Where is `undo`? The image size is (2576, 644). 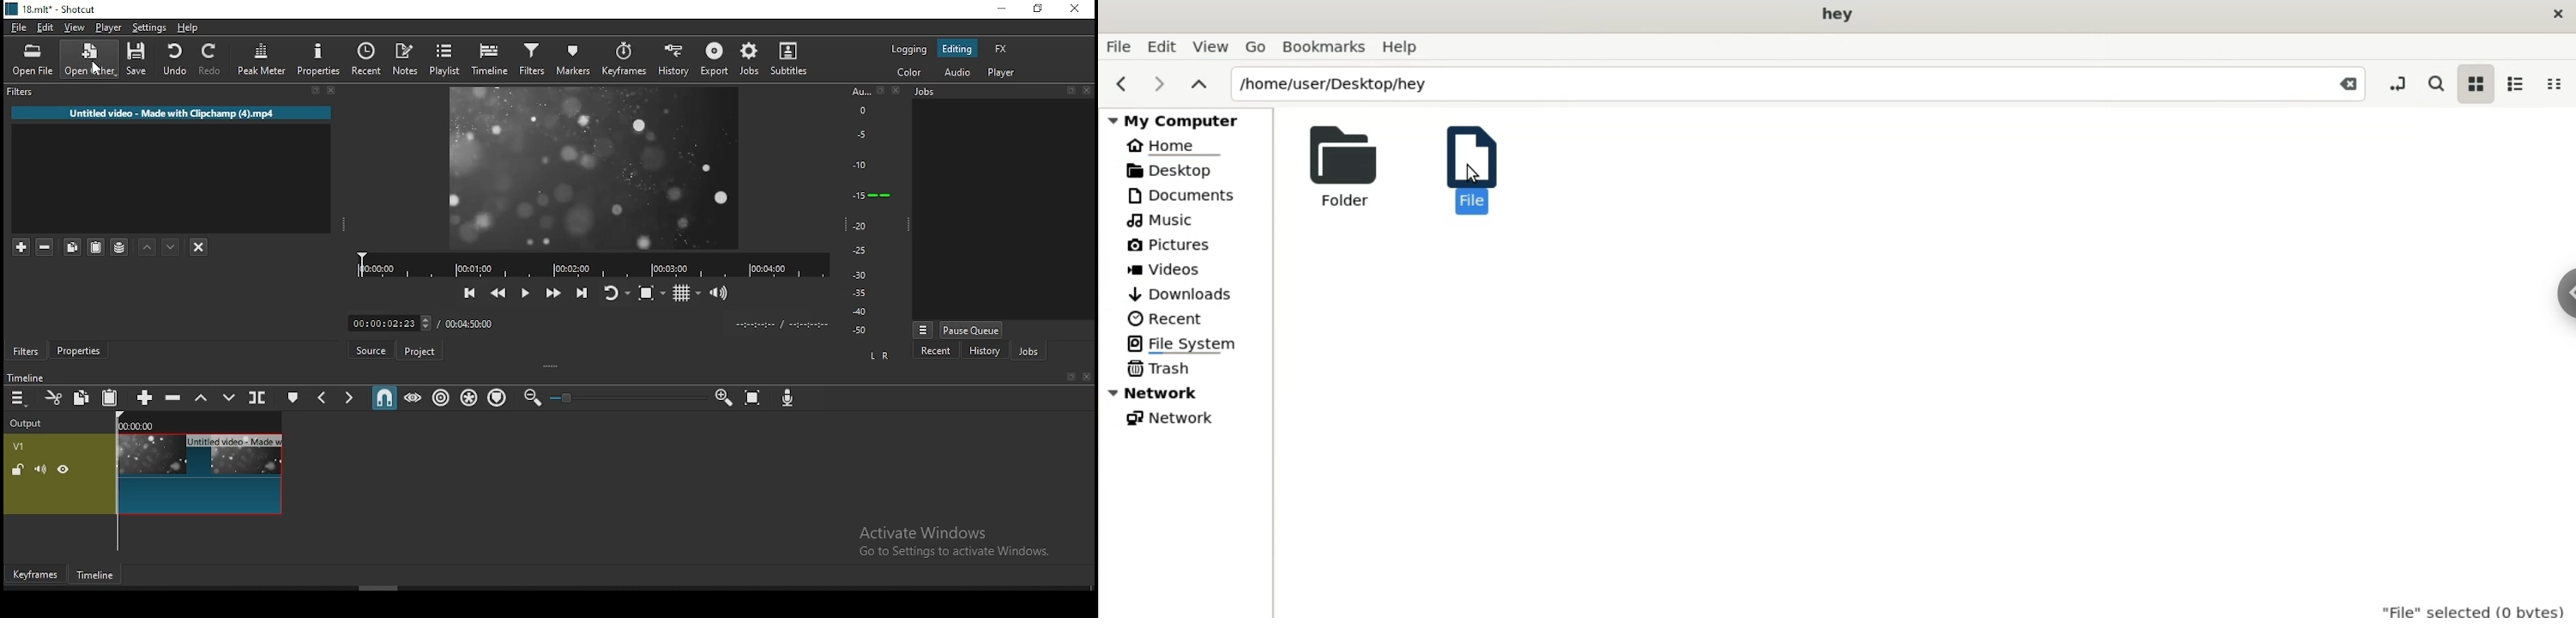 undo is located at coordinates (174, 59).